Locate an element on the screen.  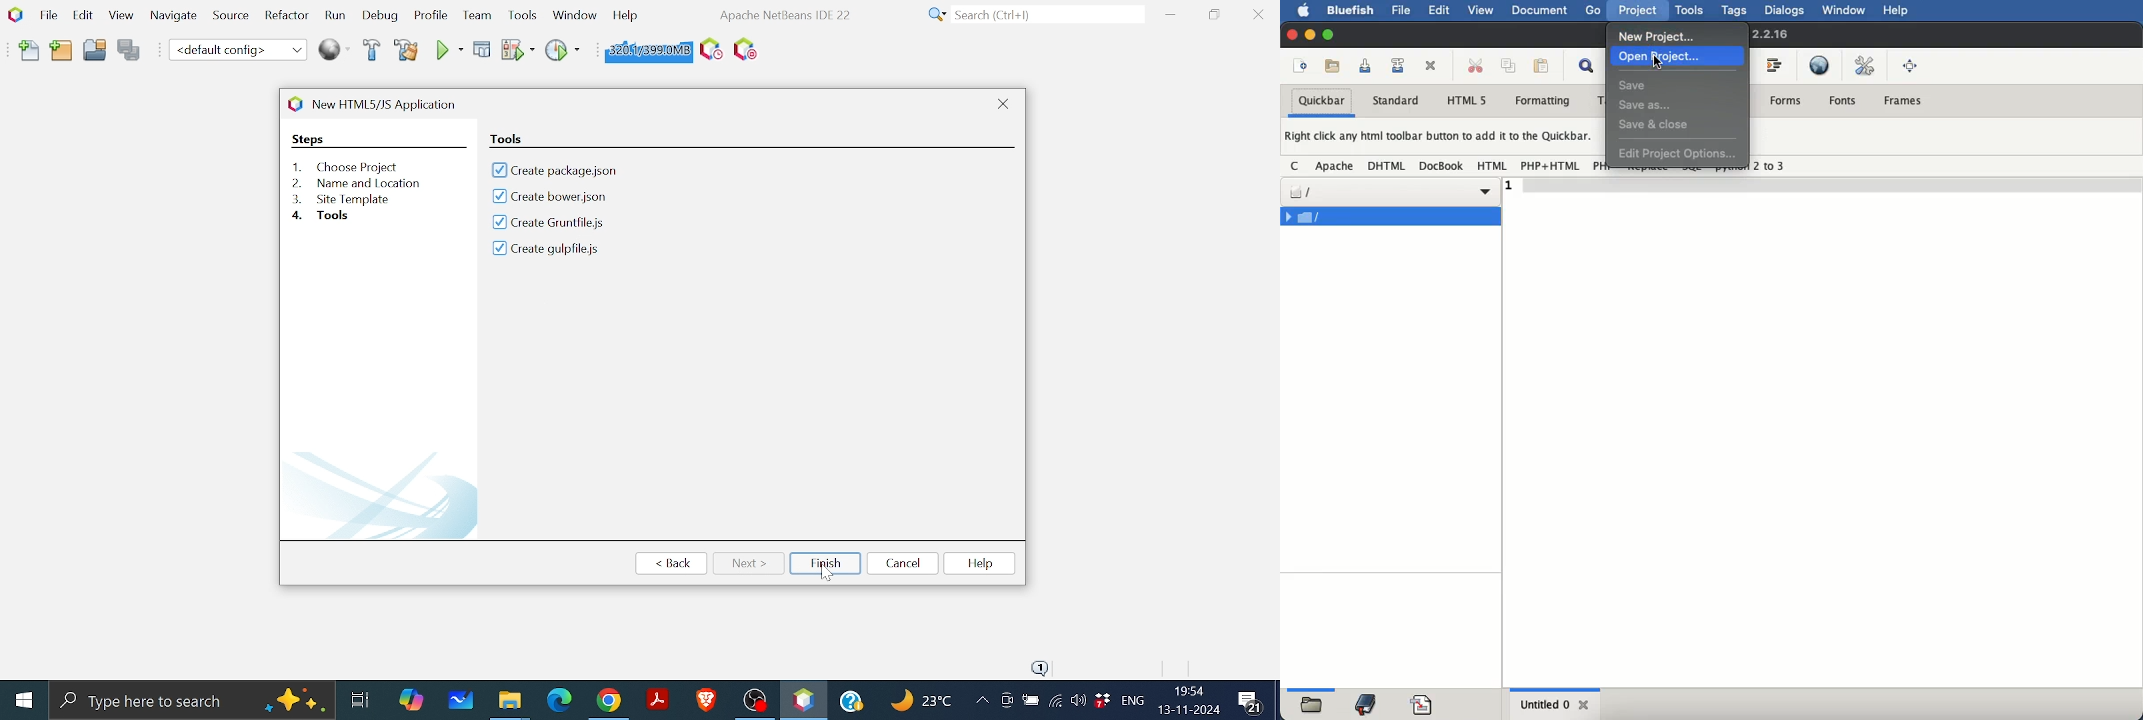
Back is located at coordinates (674, 564).